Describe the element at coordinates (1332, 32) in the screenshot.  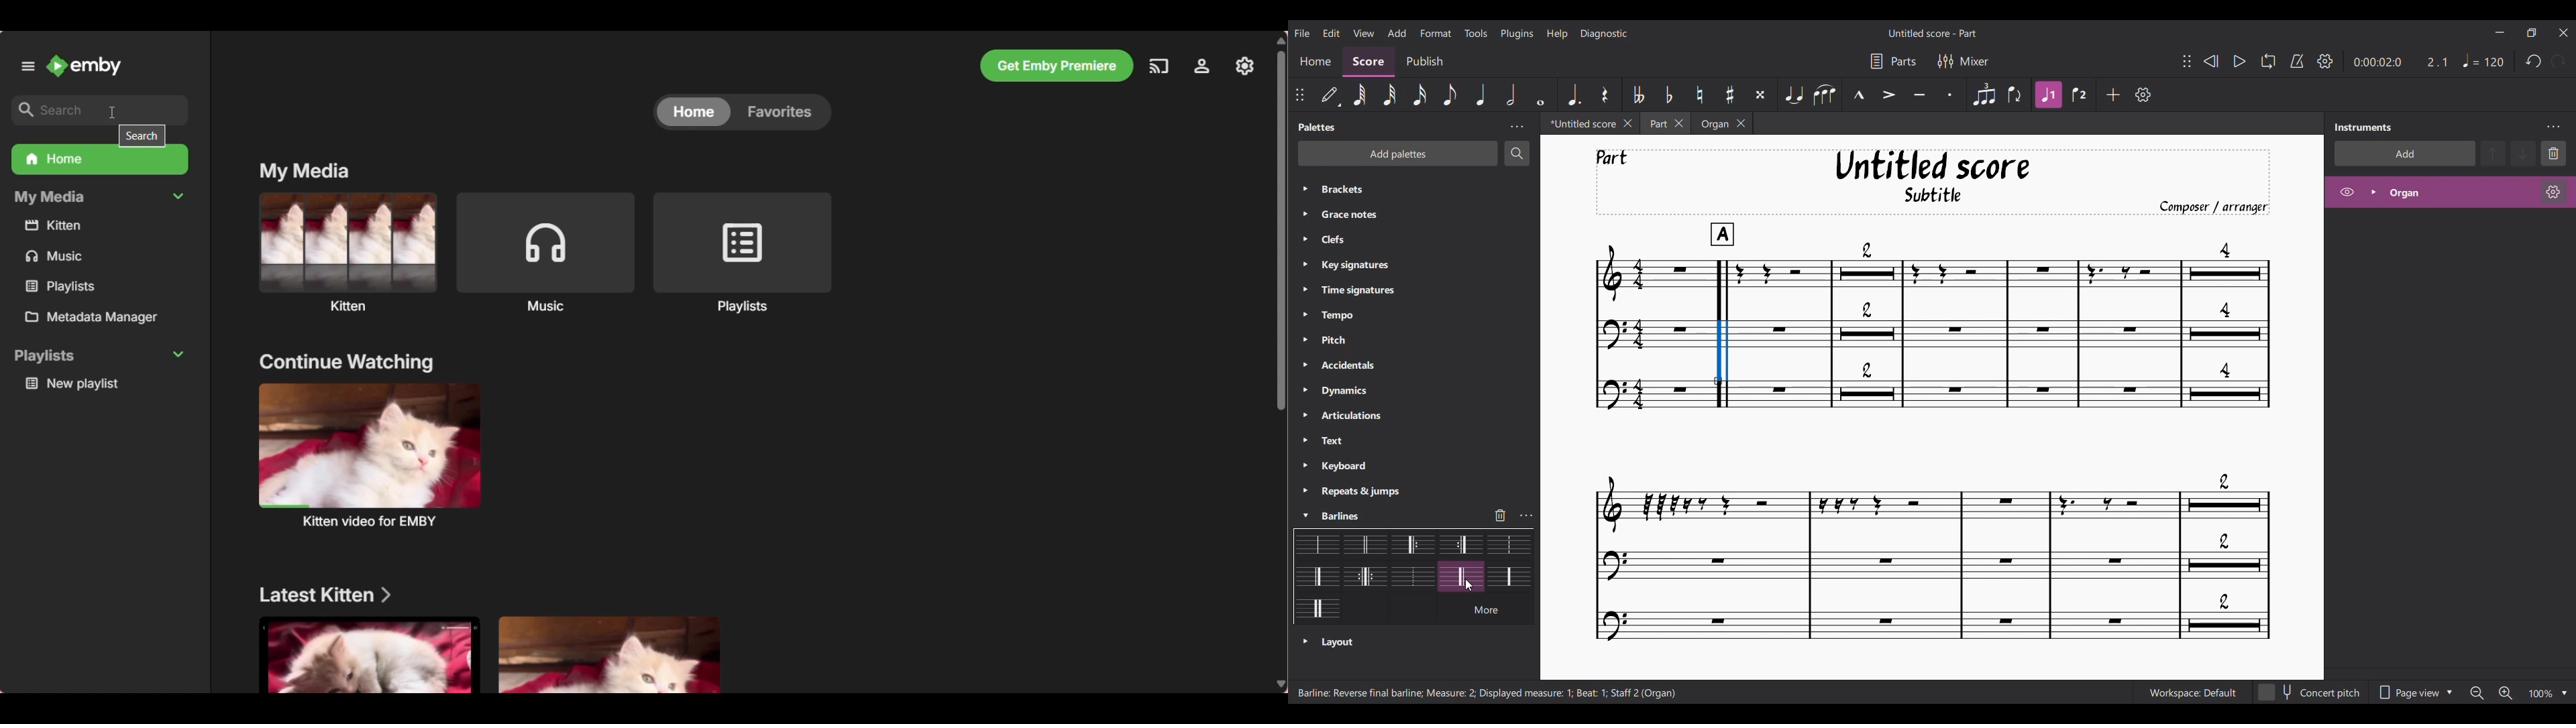
I see `Edit menu` at that location.